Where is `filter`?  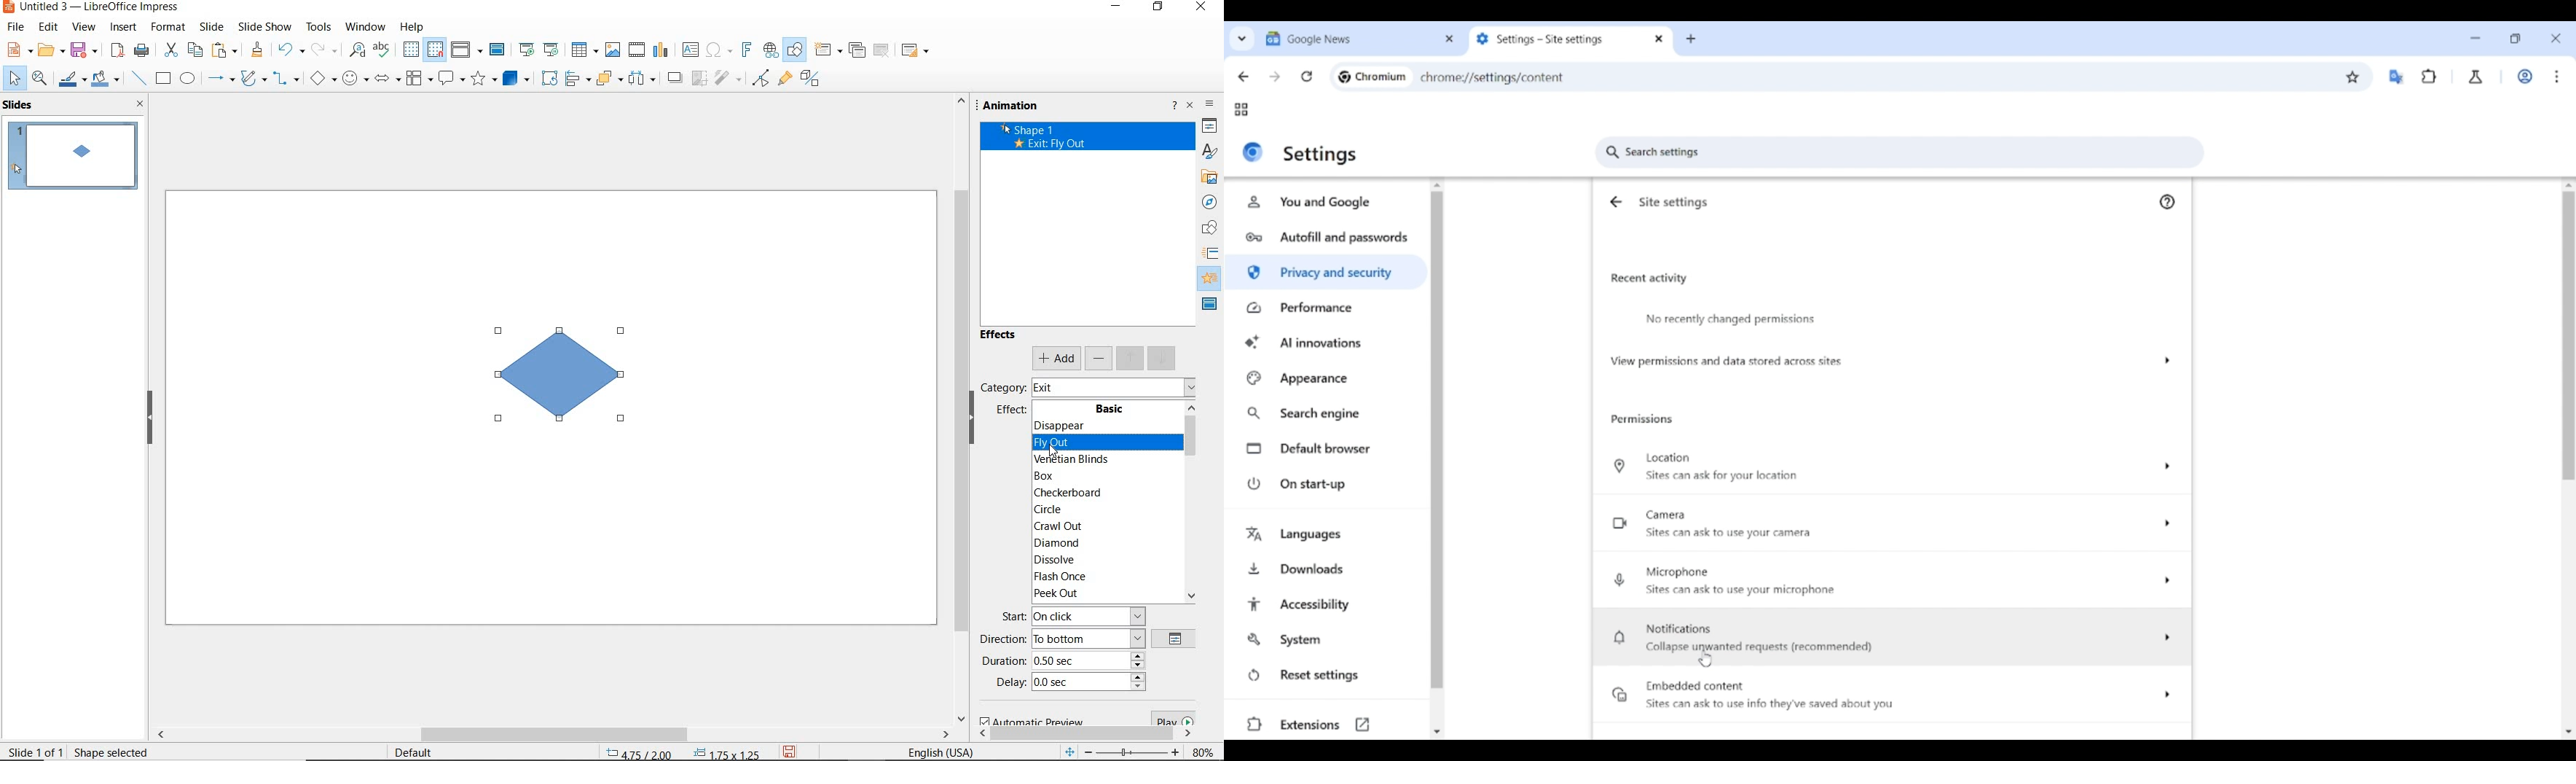
filter is located at coordinates (727, 79).